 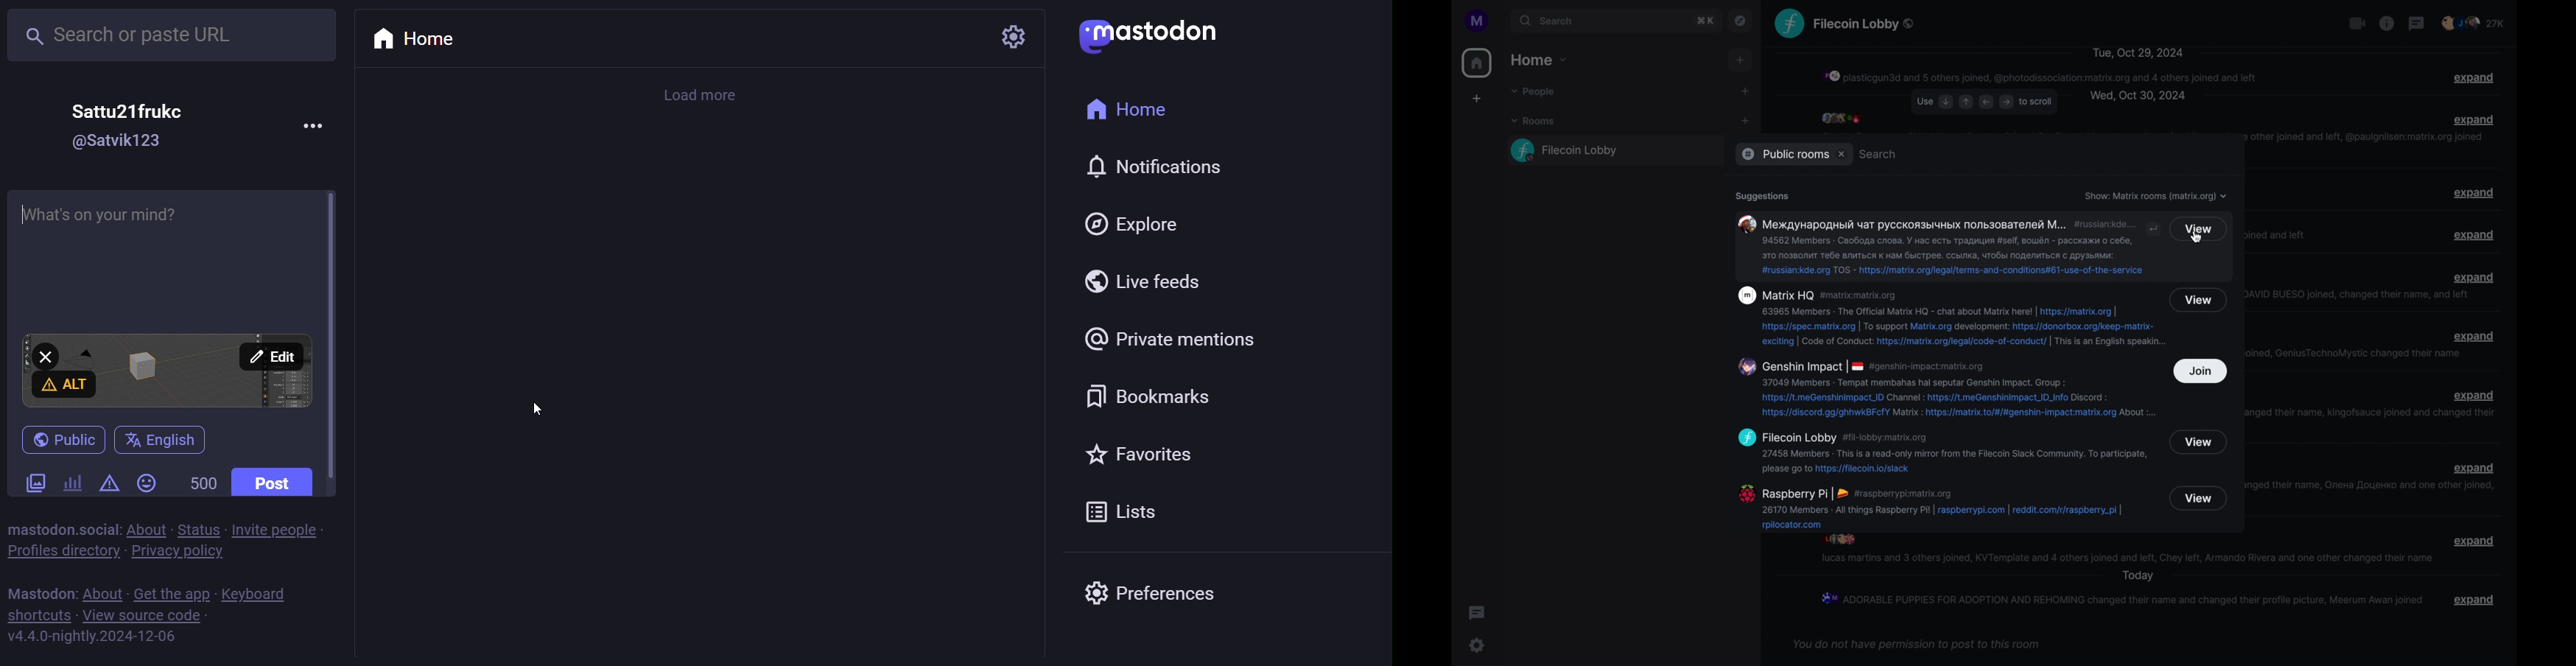 I want to click on add room, so click(x=1745, y=121).